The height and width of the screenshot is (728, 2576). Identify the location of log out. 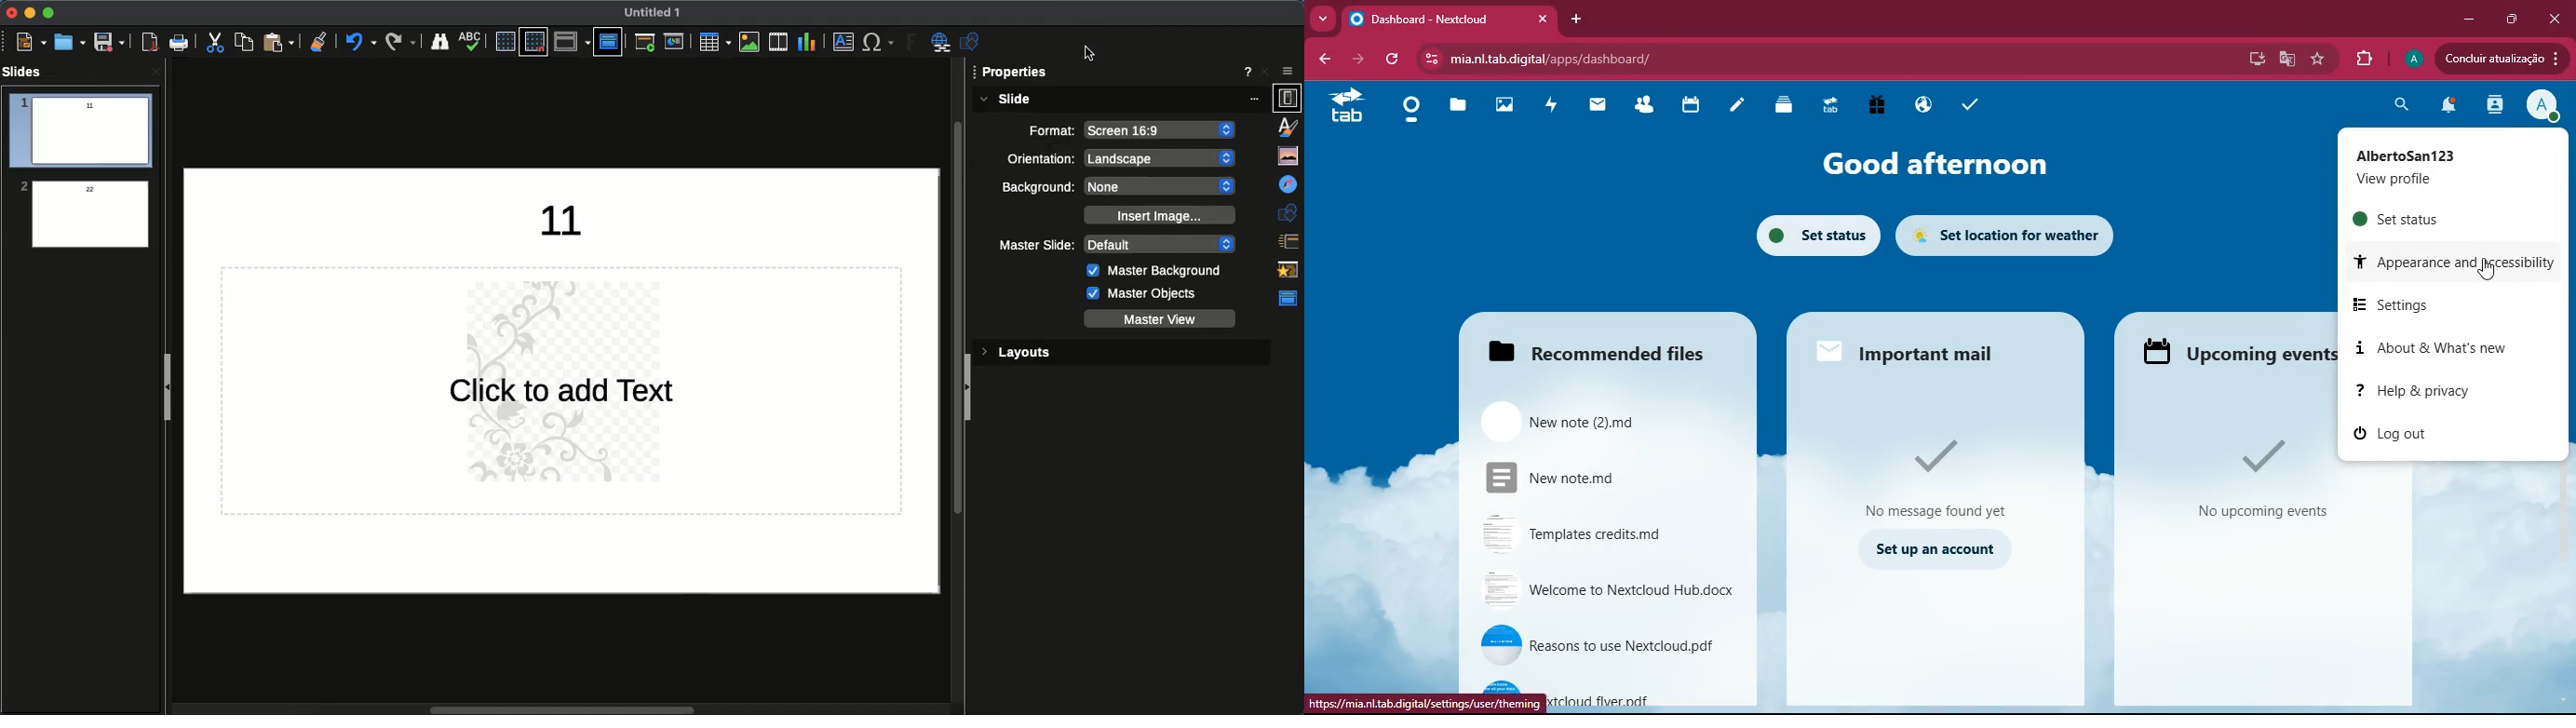
(2405, 429).